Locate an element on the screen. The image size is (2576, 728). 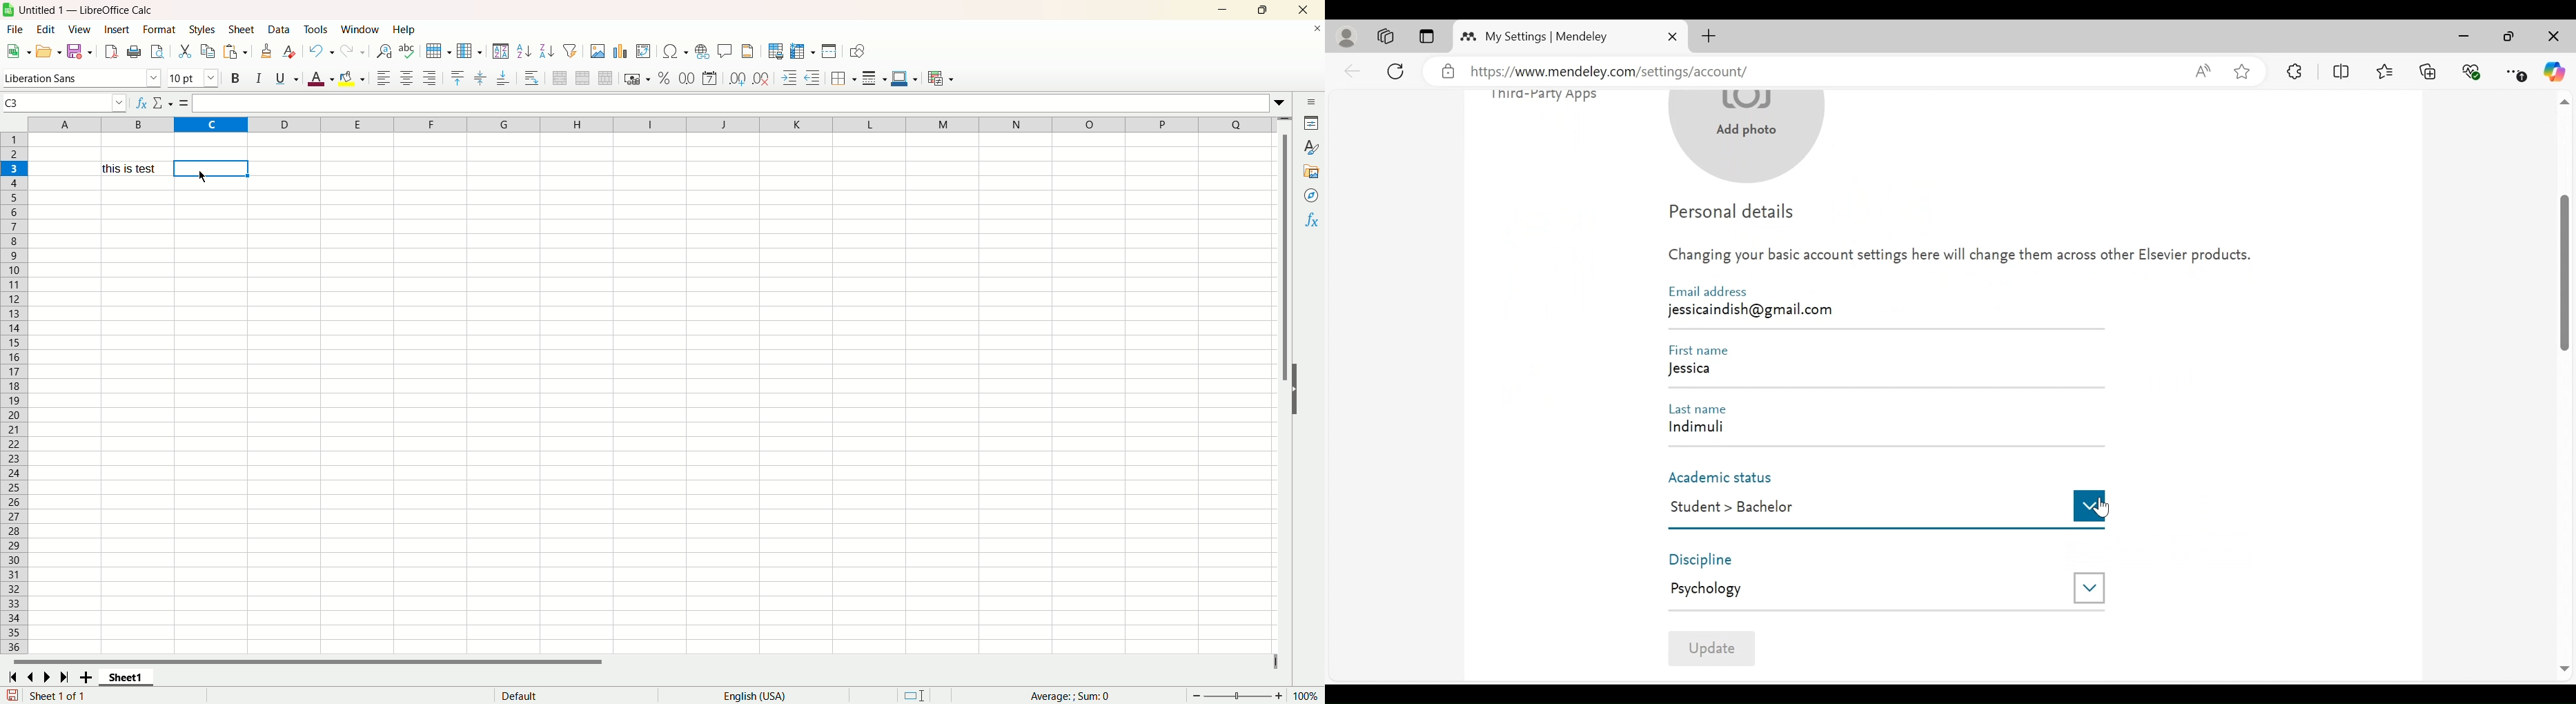
cut is located at coordinates (186, 51).